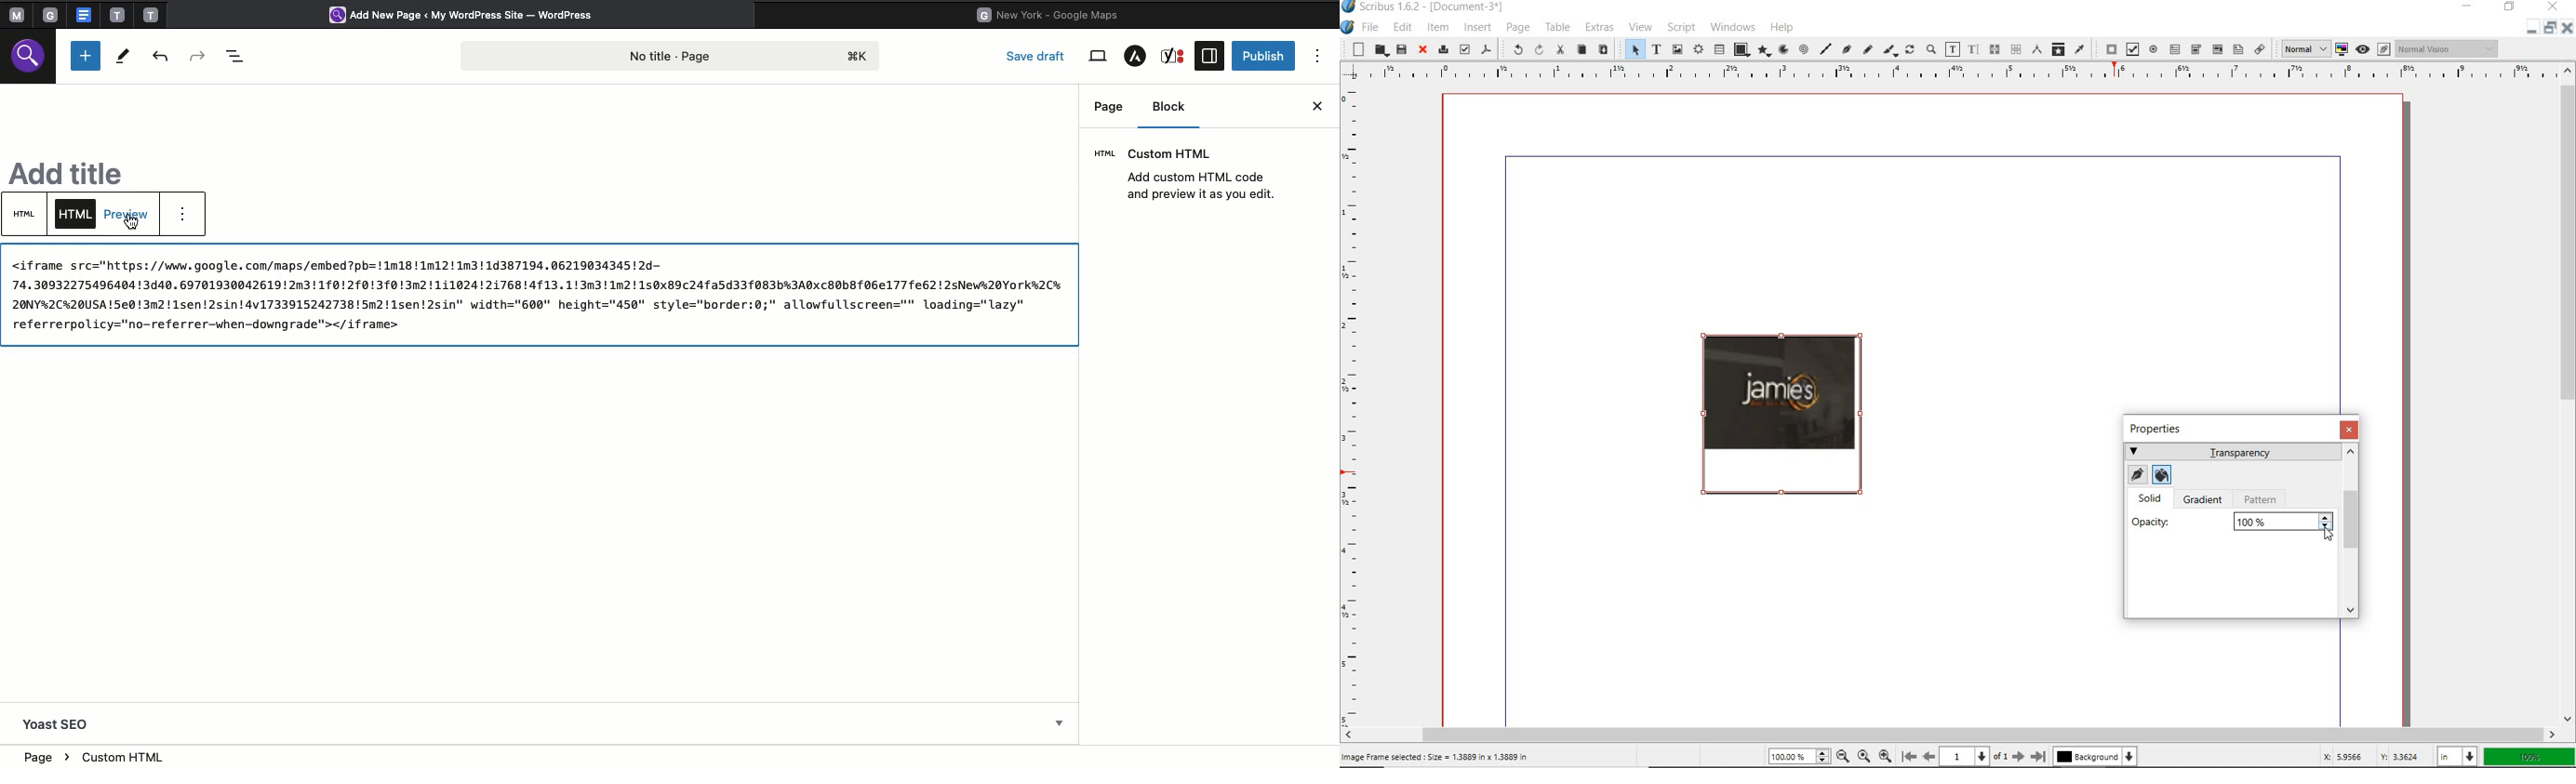  What do you see at coordinates (2238, 49) in the screenshot?
I see `pdf list box` at bounding box center [2238, 49].